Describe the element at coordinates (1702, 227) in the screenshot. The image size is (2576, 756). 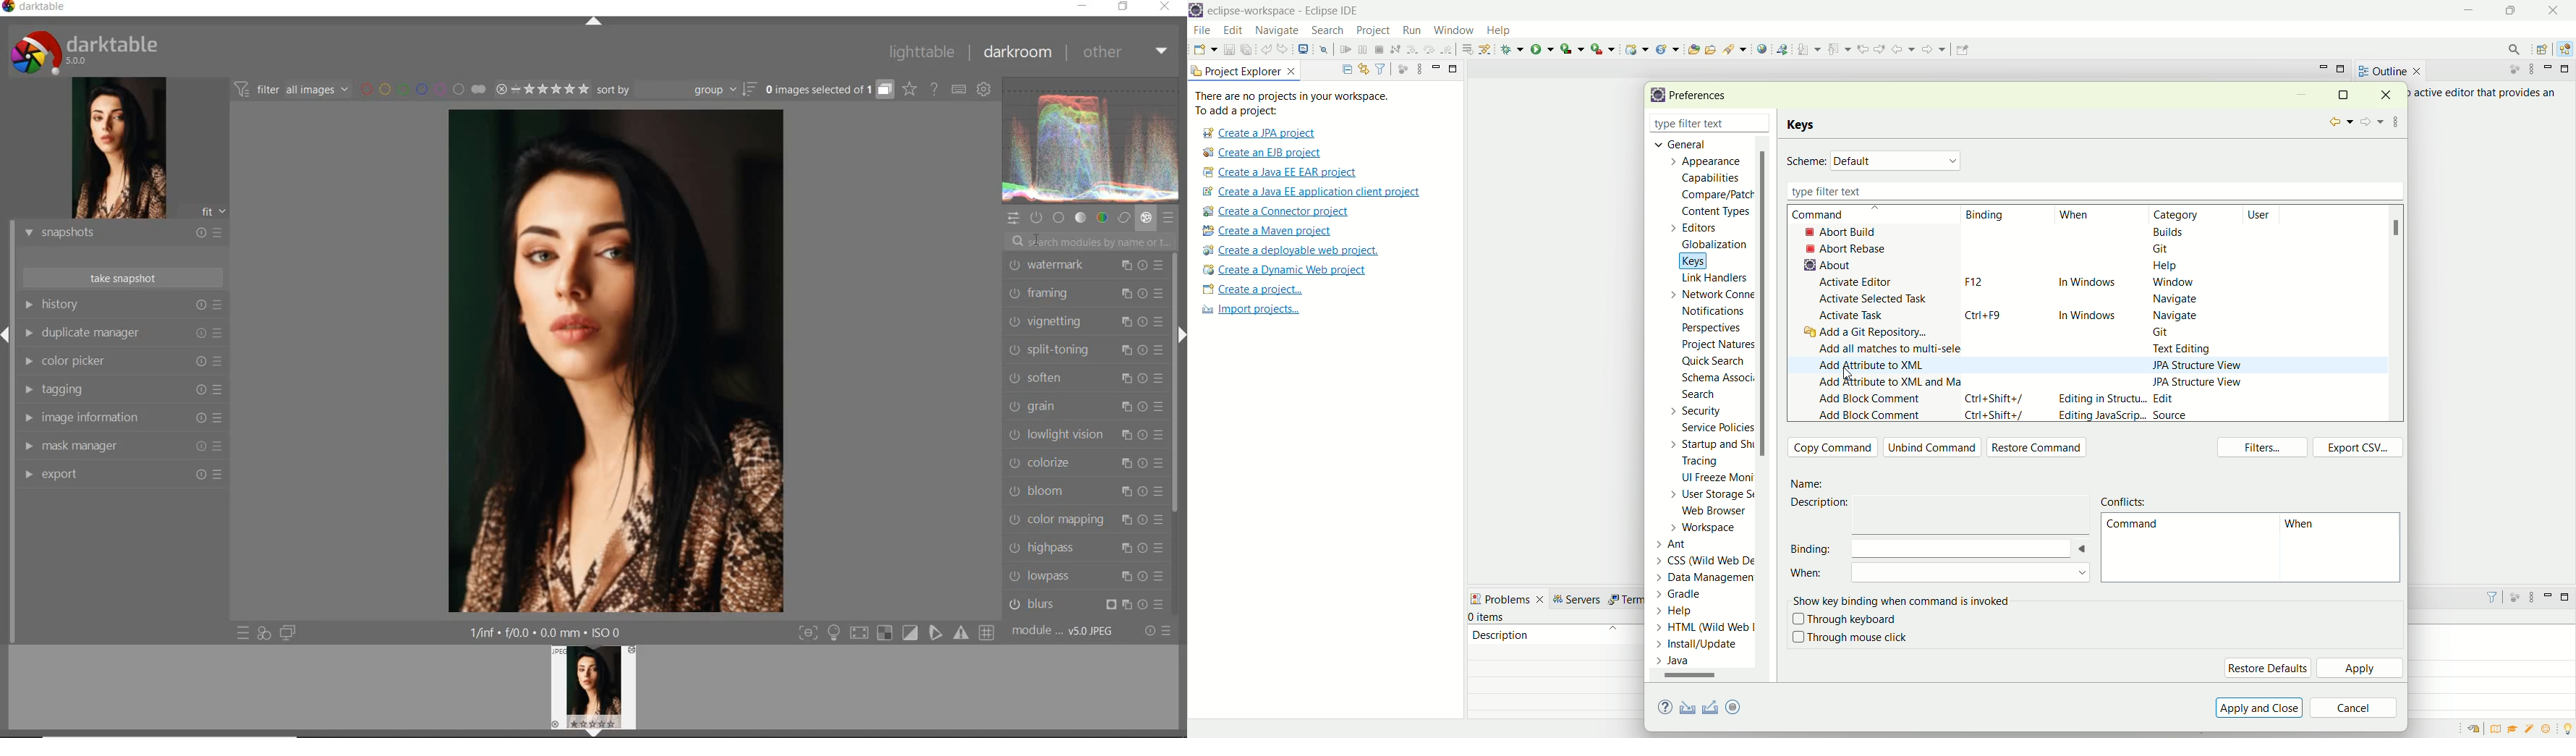
I see `editors` at that location.